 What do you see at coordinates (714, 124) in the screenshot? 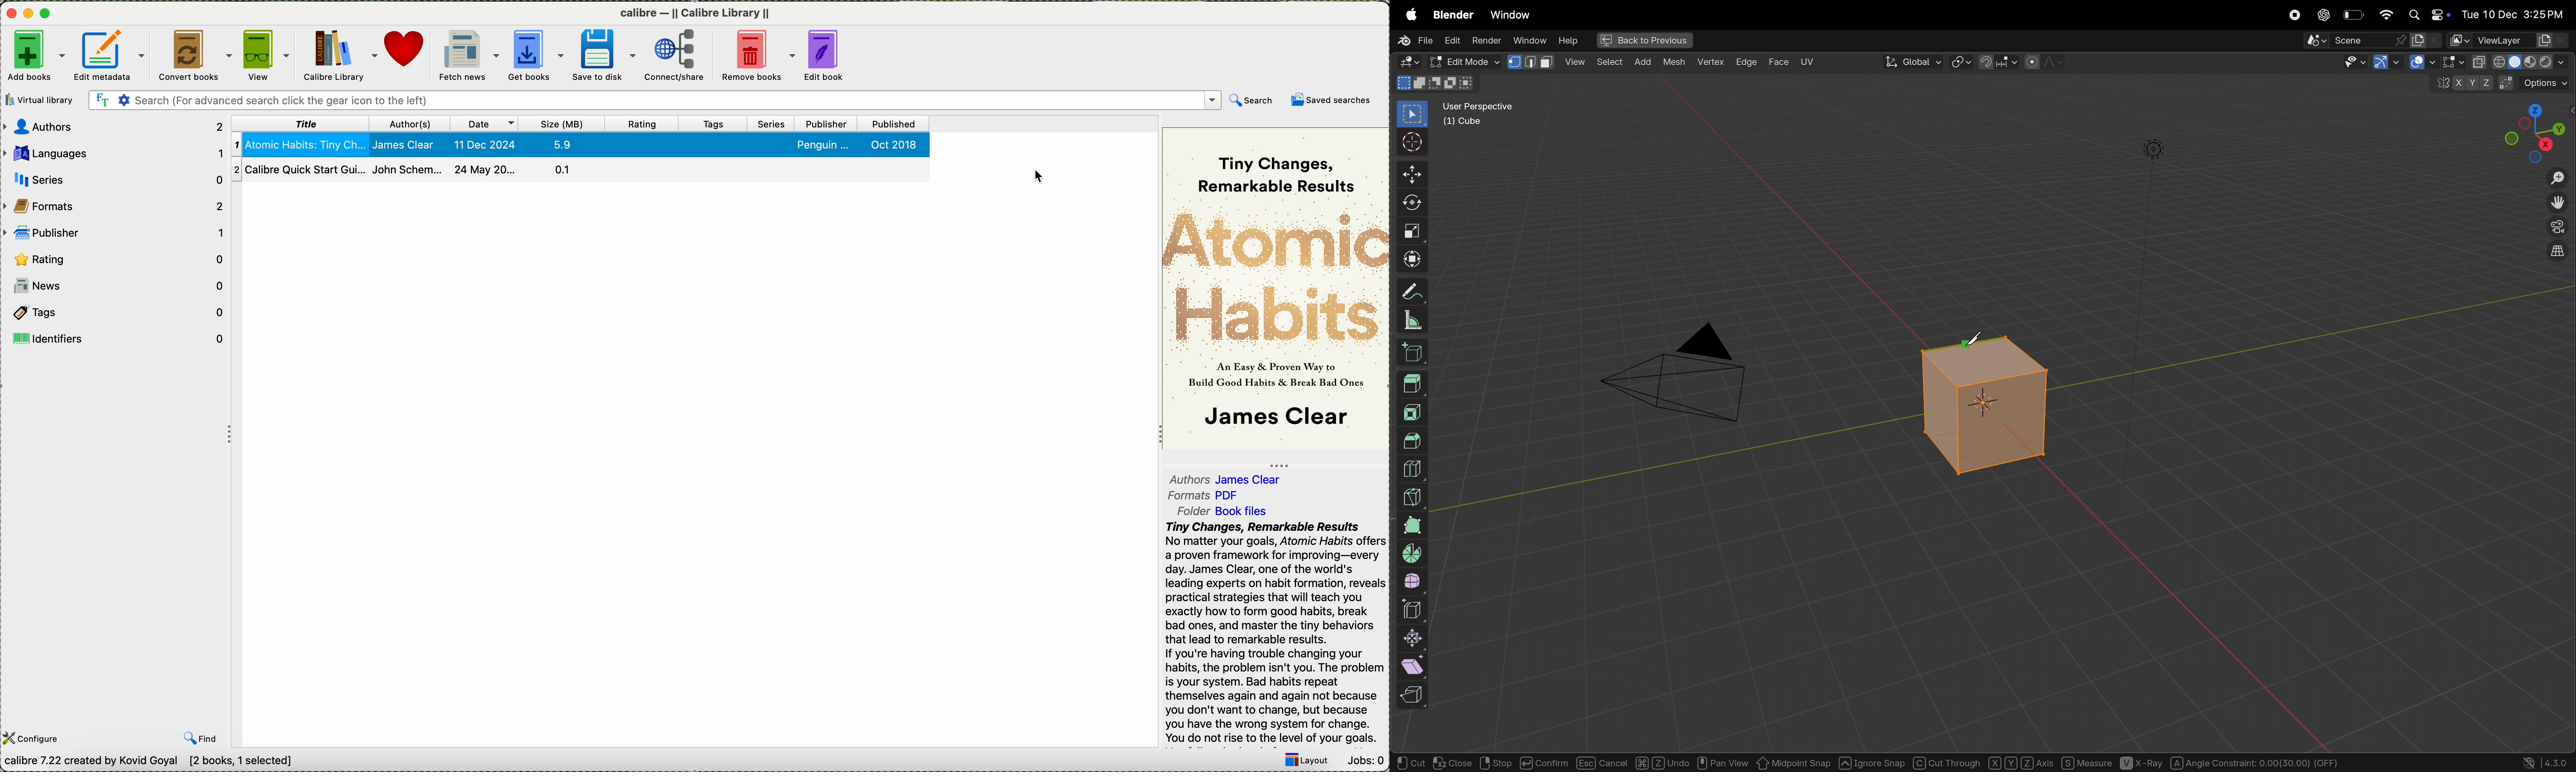
I see `tags` at bounding box center [714, 124].